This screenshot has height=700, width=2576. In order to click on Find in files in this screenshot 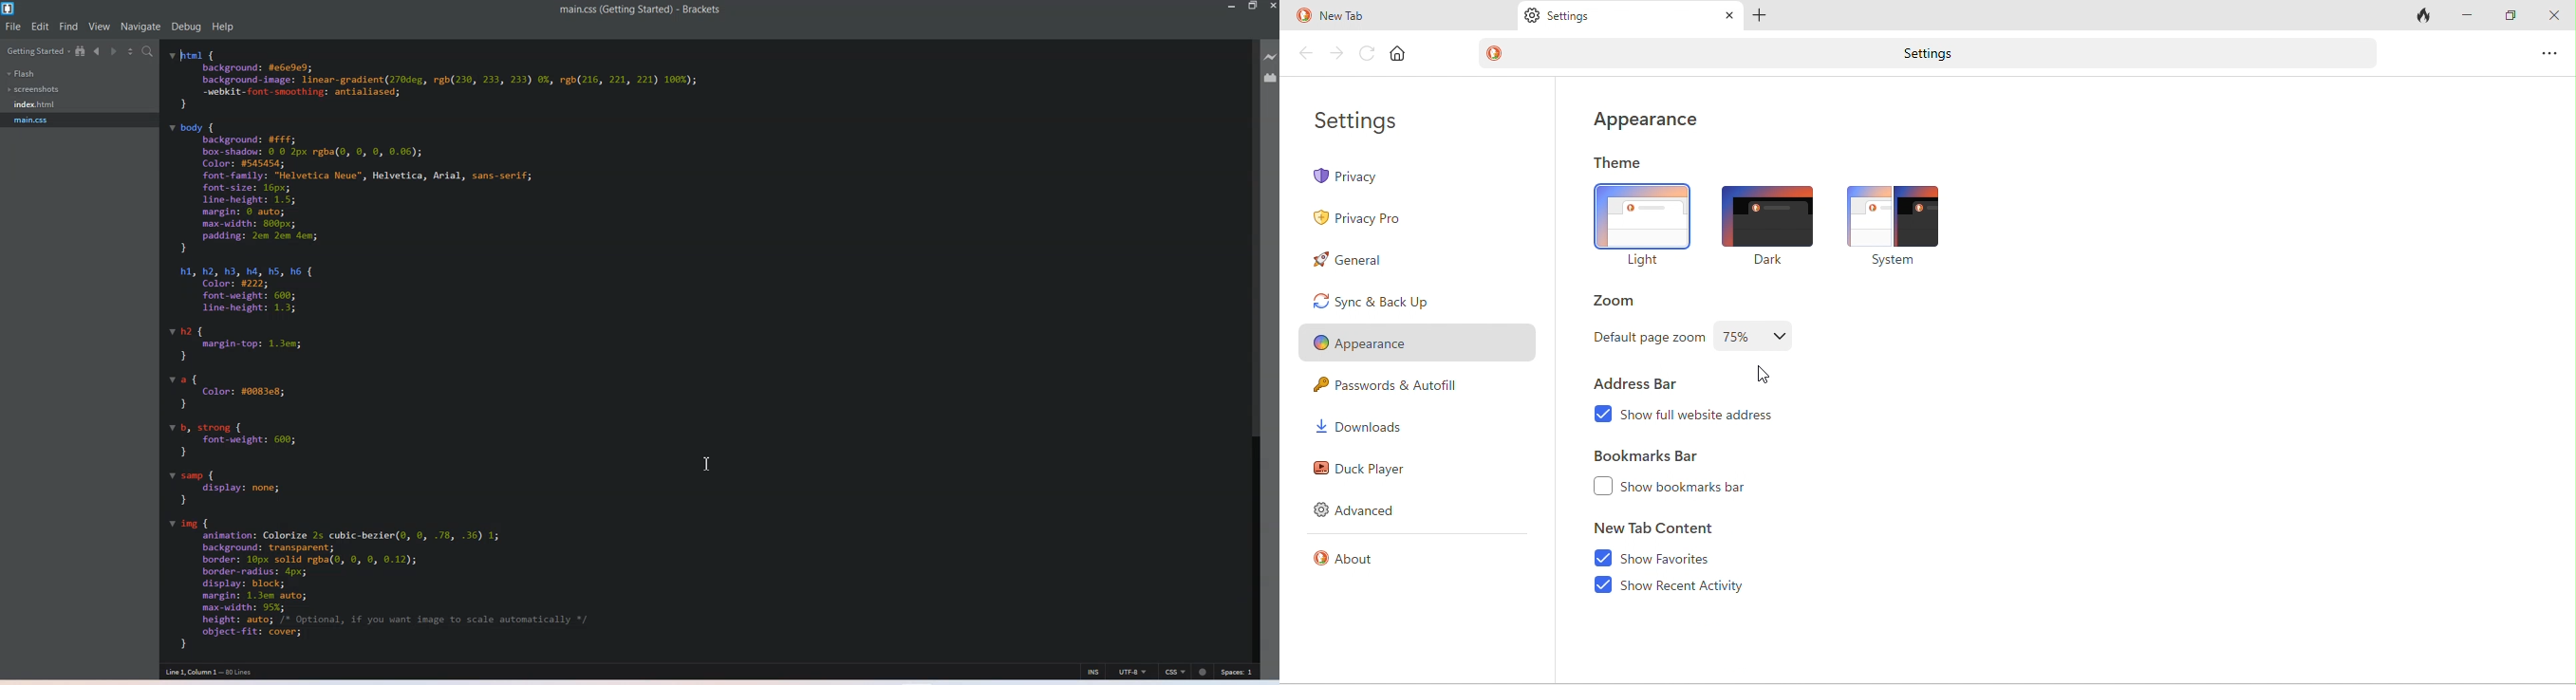, I will do `click(148, 51)`.